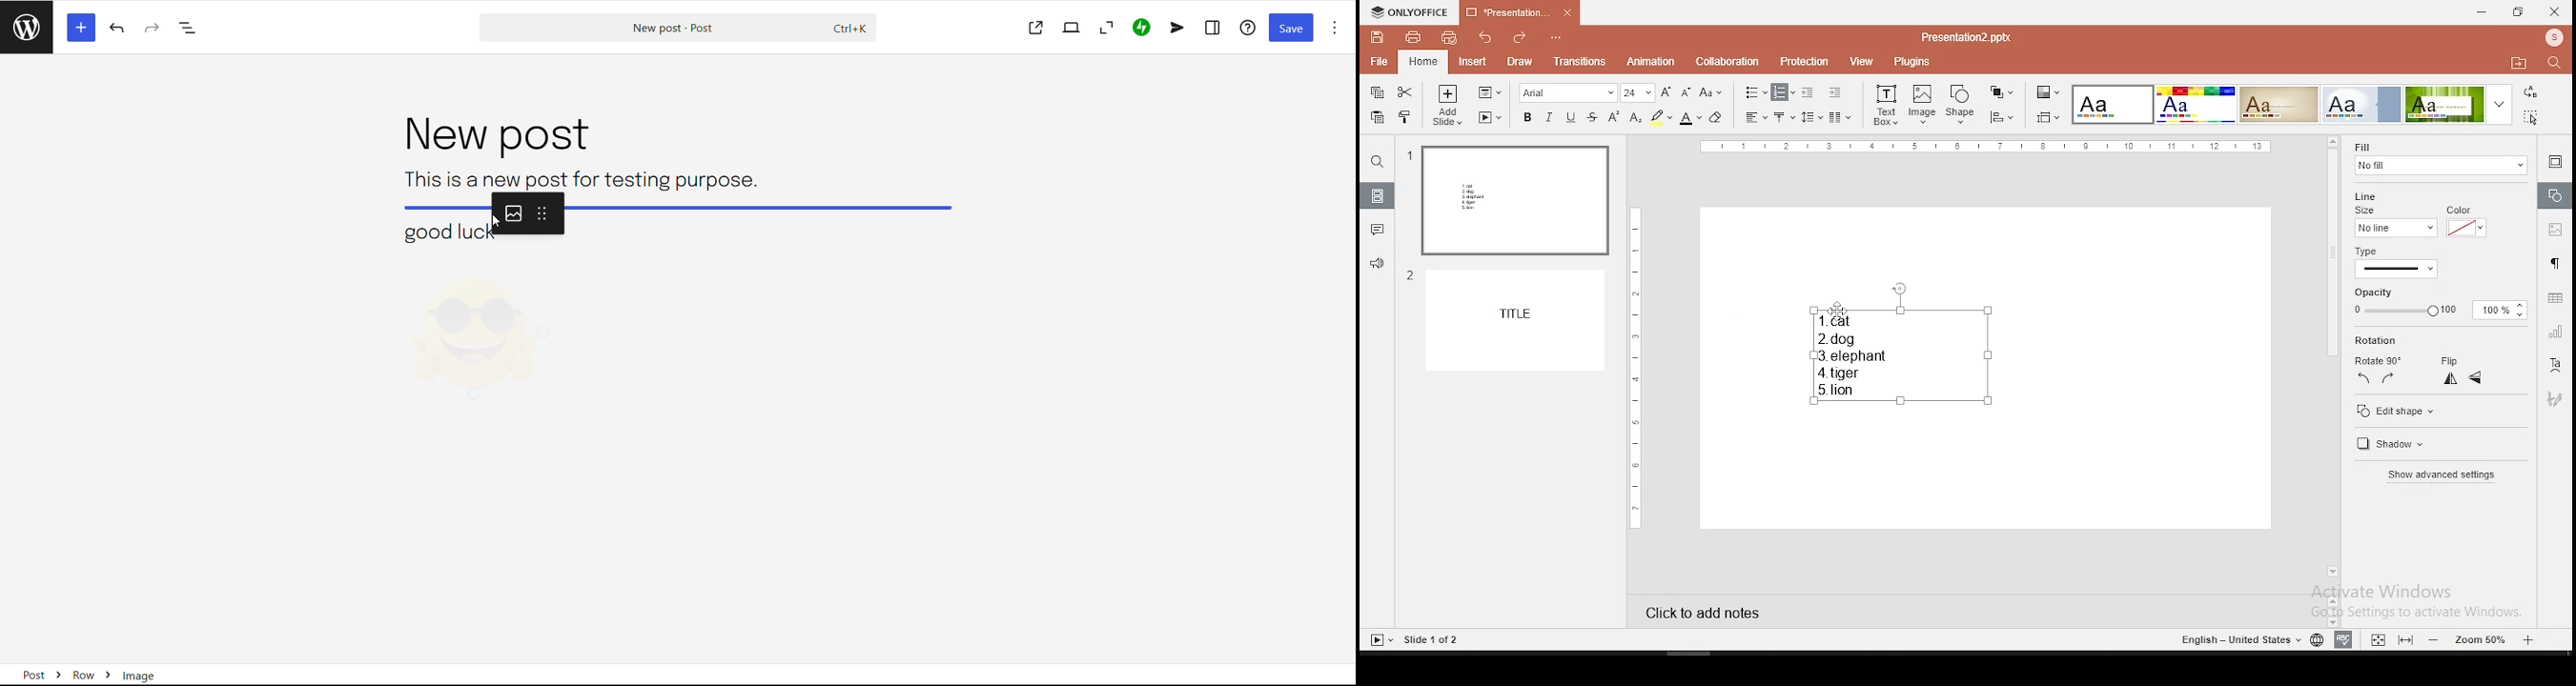  What do you see at coordinates (1213, 28) in the screenshot?
I see `settings` at bounding box center [1213, 28].